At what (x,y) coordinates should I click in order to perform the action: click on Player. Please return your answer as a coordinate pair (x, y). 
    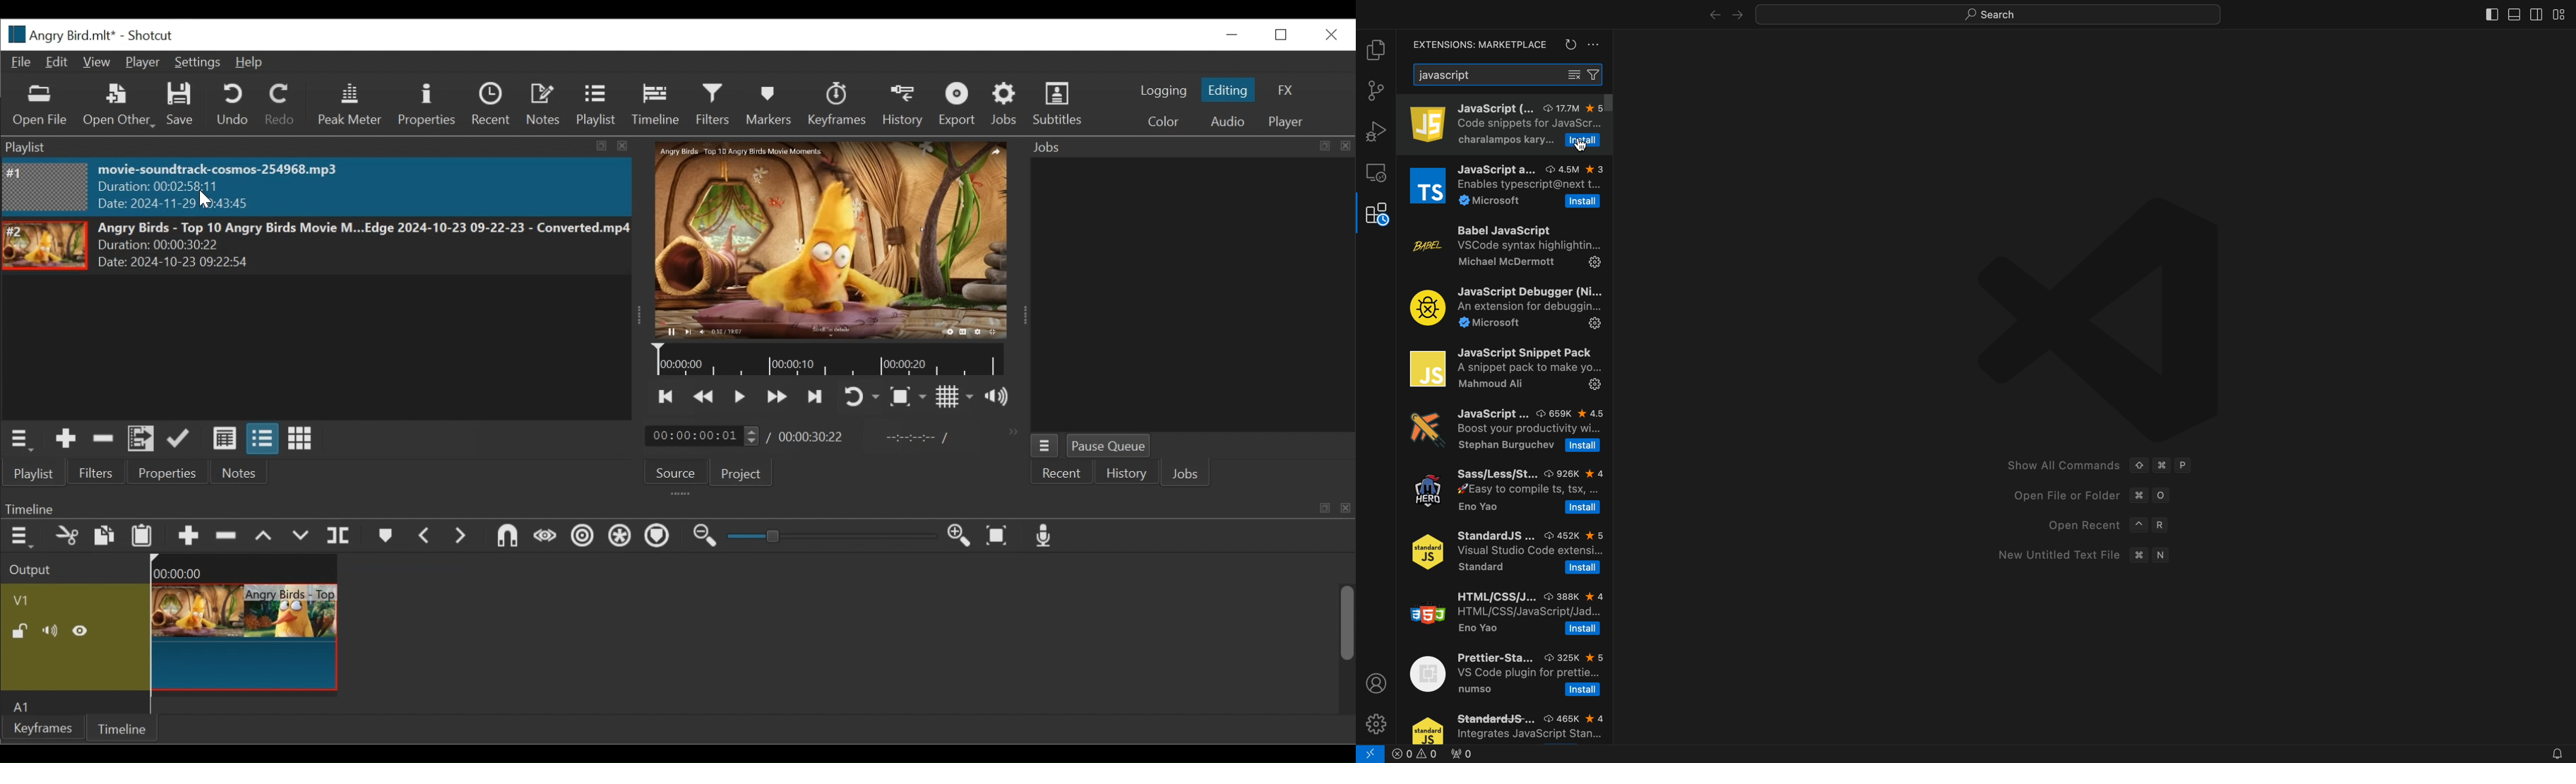
    Looking at the image, I should click on (1287, 123).